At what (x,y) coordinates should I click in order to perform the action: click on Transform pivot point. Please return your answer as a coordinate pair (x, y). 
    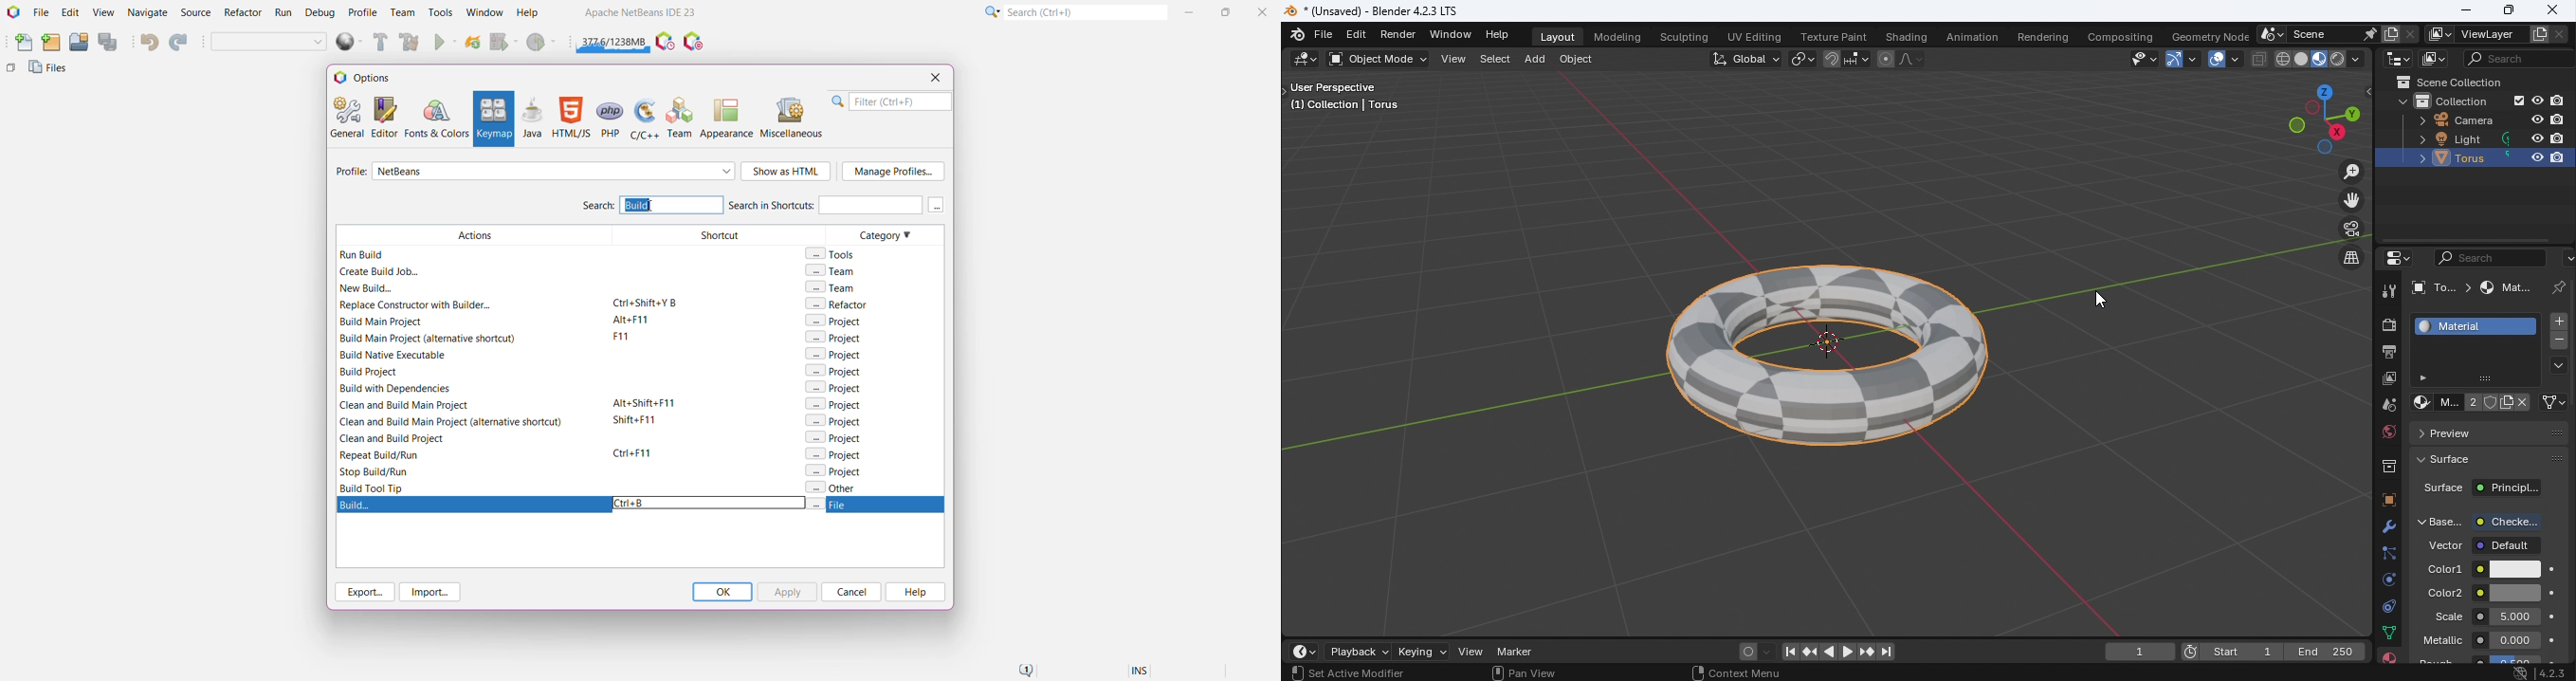
    Looking at the image, I should click on (1801, 58).